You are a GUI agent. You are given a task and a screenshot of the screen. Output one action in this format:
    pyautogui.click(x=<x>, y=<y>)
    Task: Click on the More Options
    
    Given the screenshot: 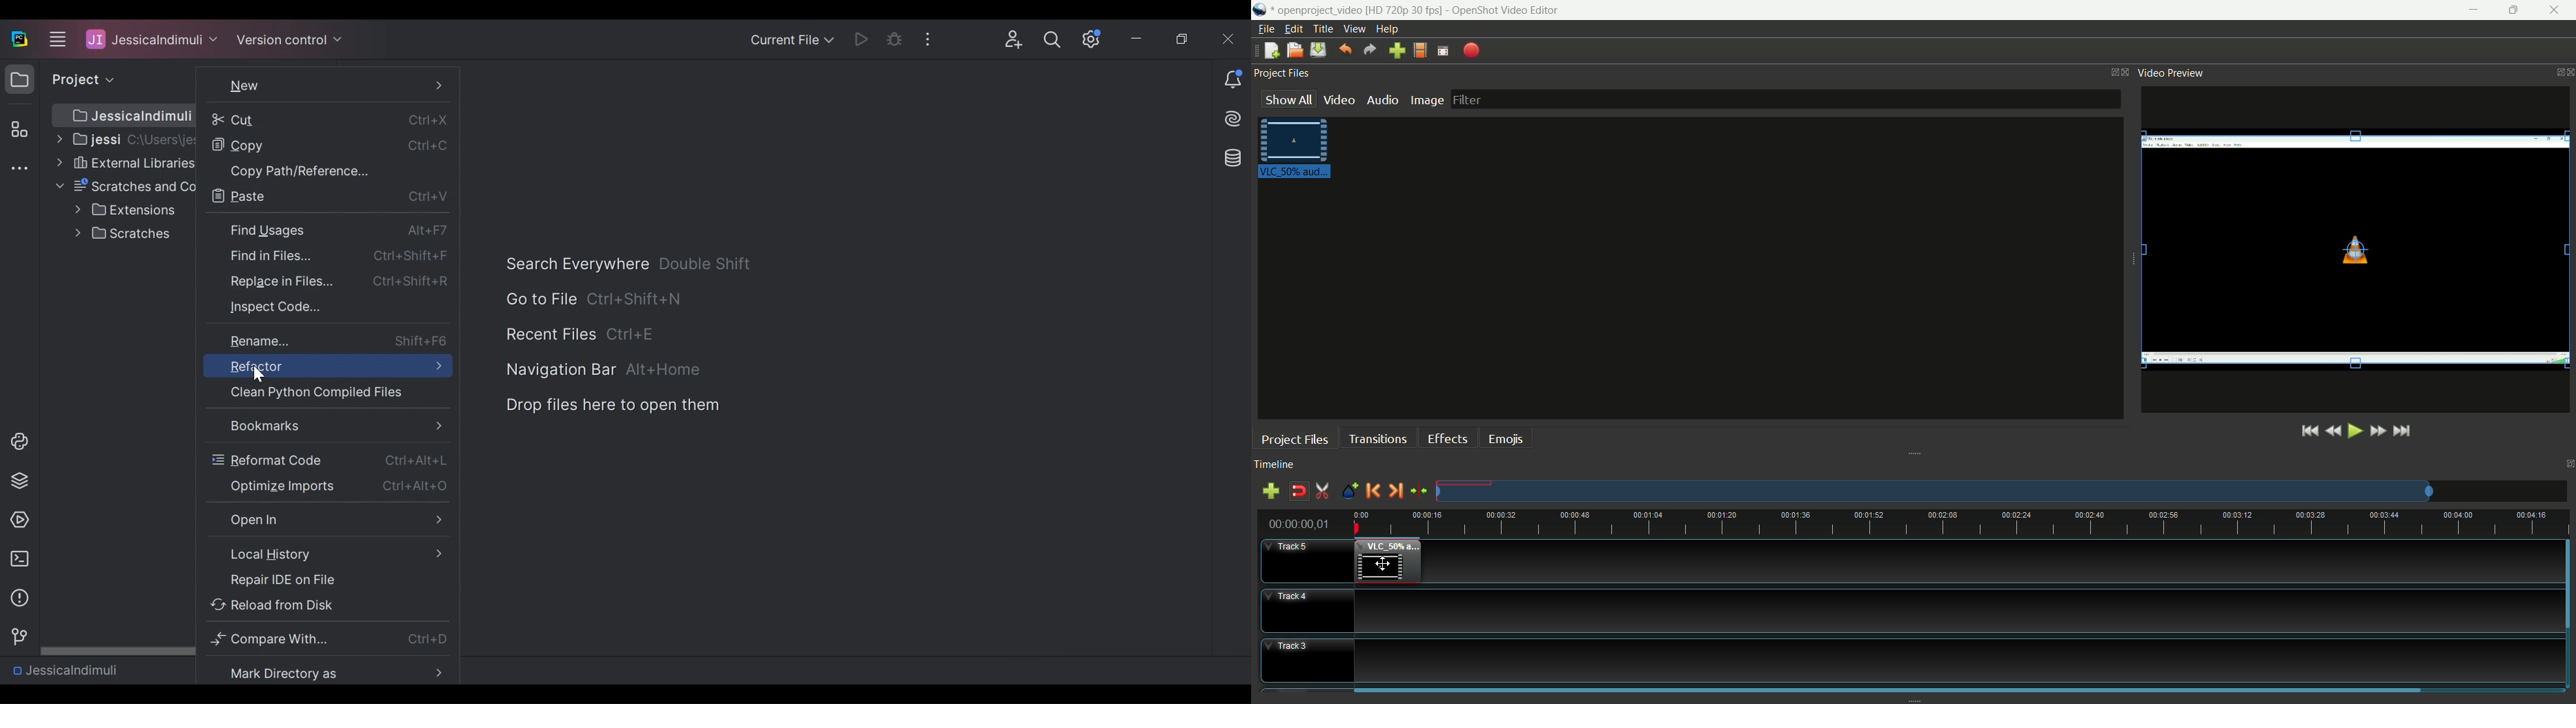 What is the action you would take?
    pyautogui.click(x=932, y=38)
    